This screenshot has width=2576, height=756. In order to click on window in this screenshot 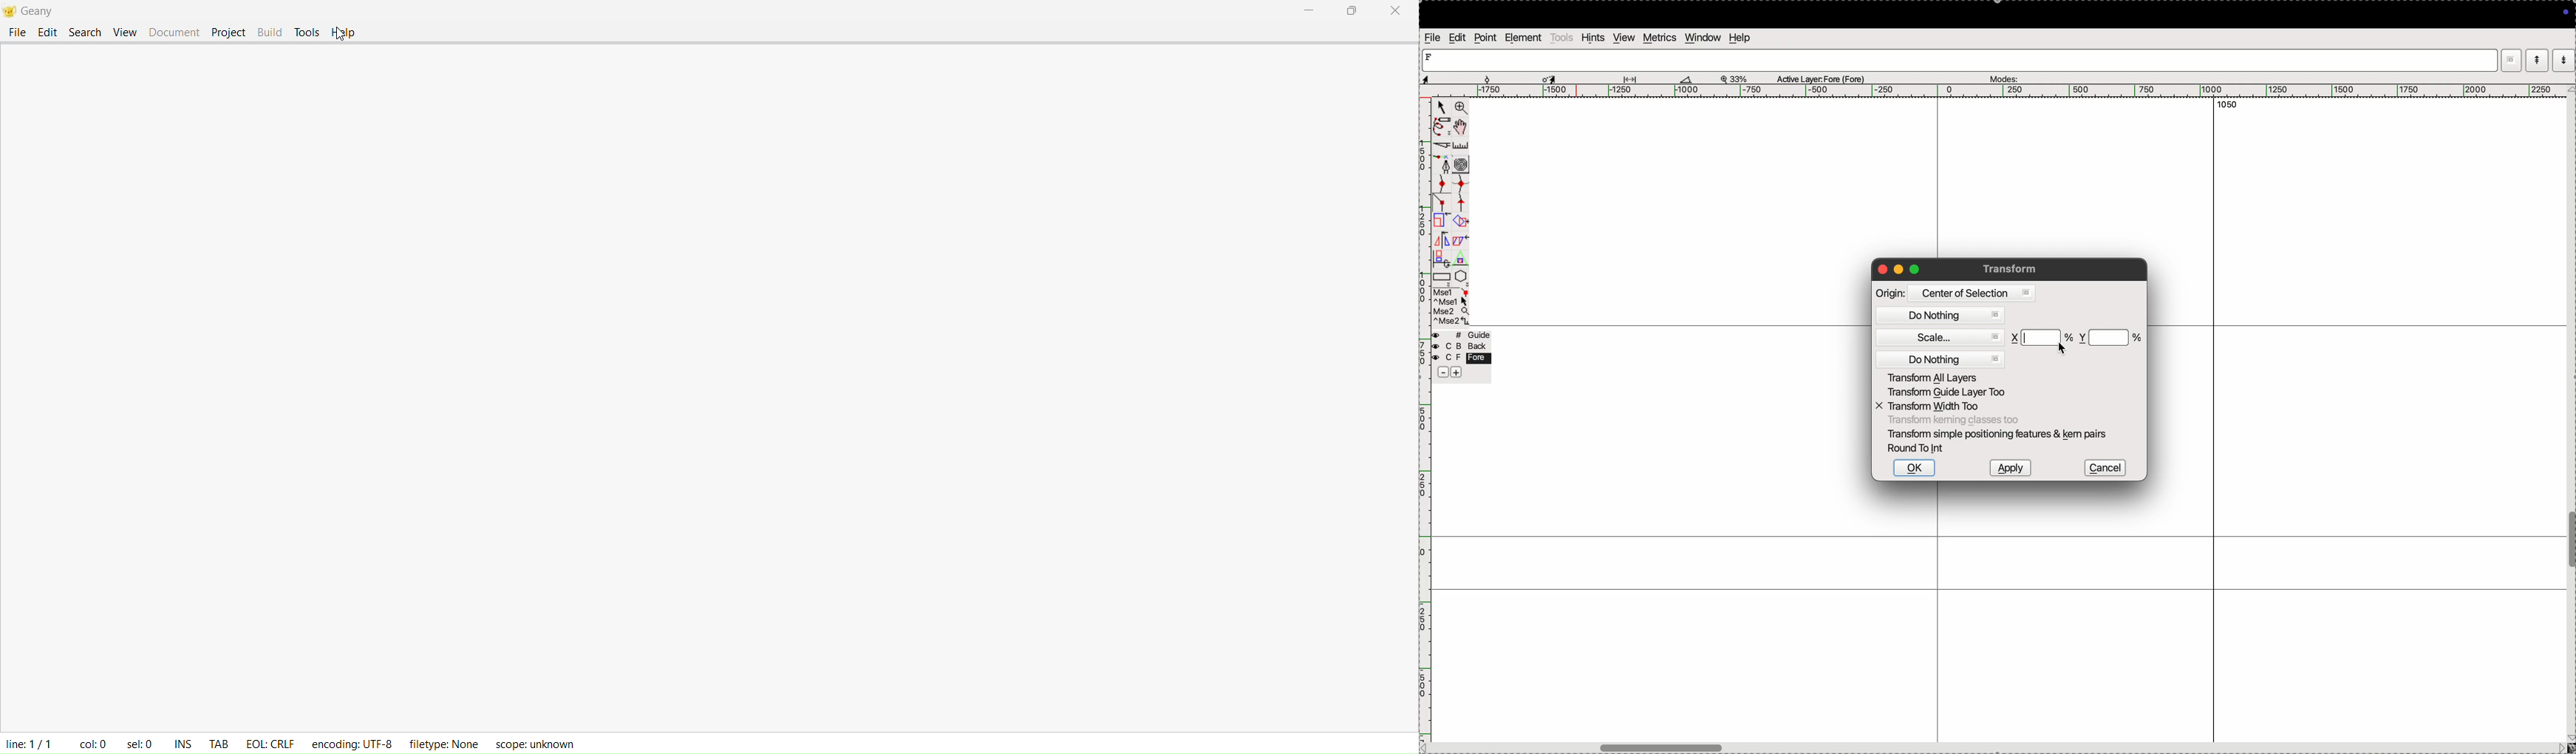, I will do `click(1703, 38)`.